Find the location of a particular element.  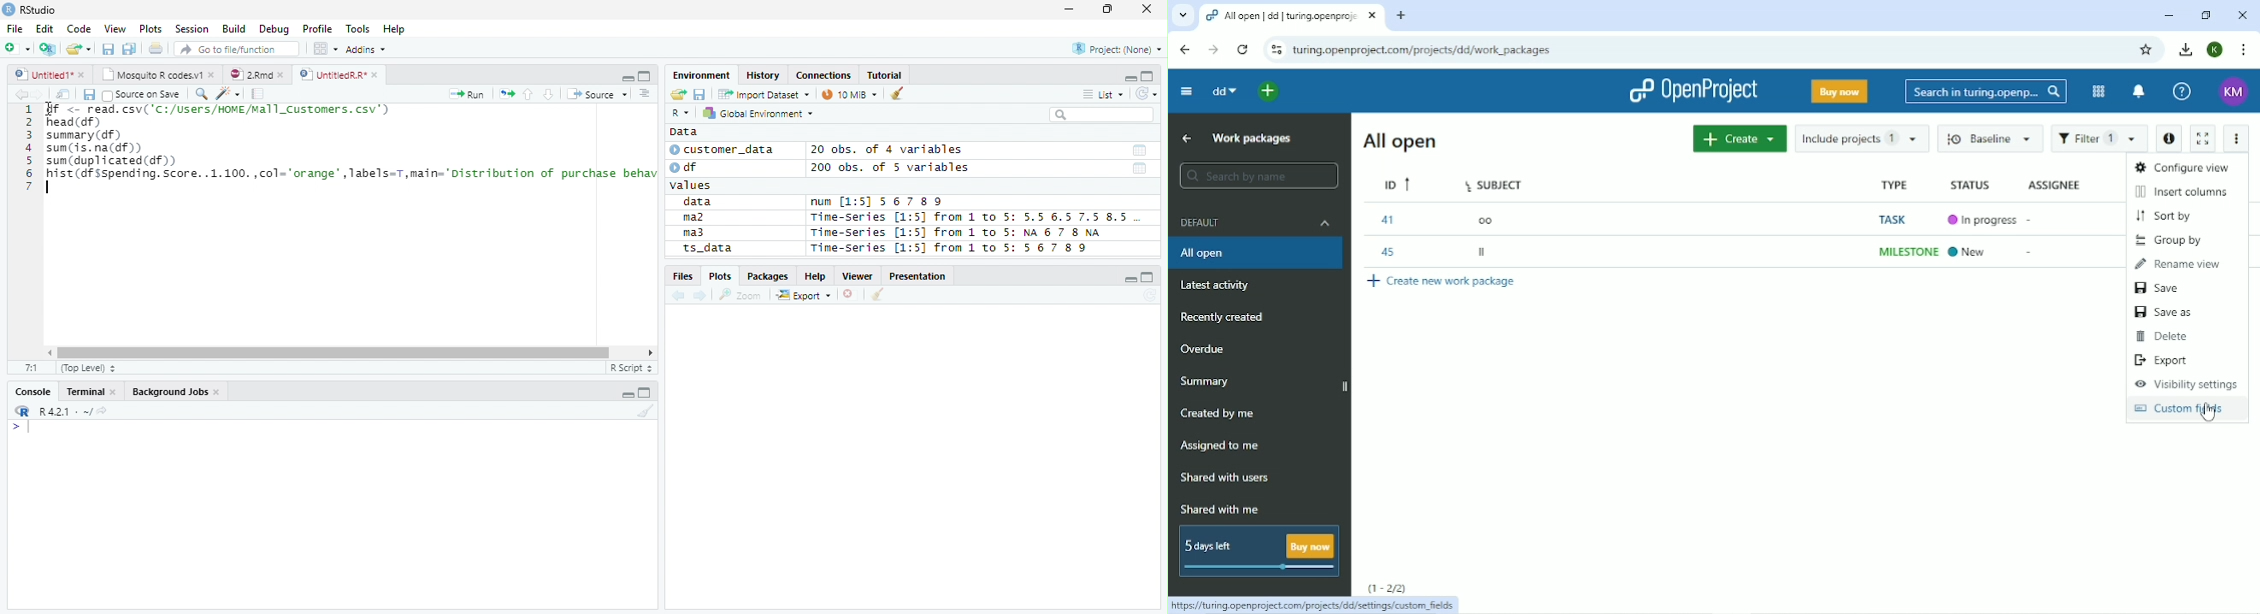

Export is located at coordinates (804, 296).